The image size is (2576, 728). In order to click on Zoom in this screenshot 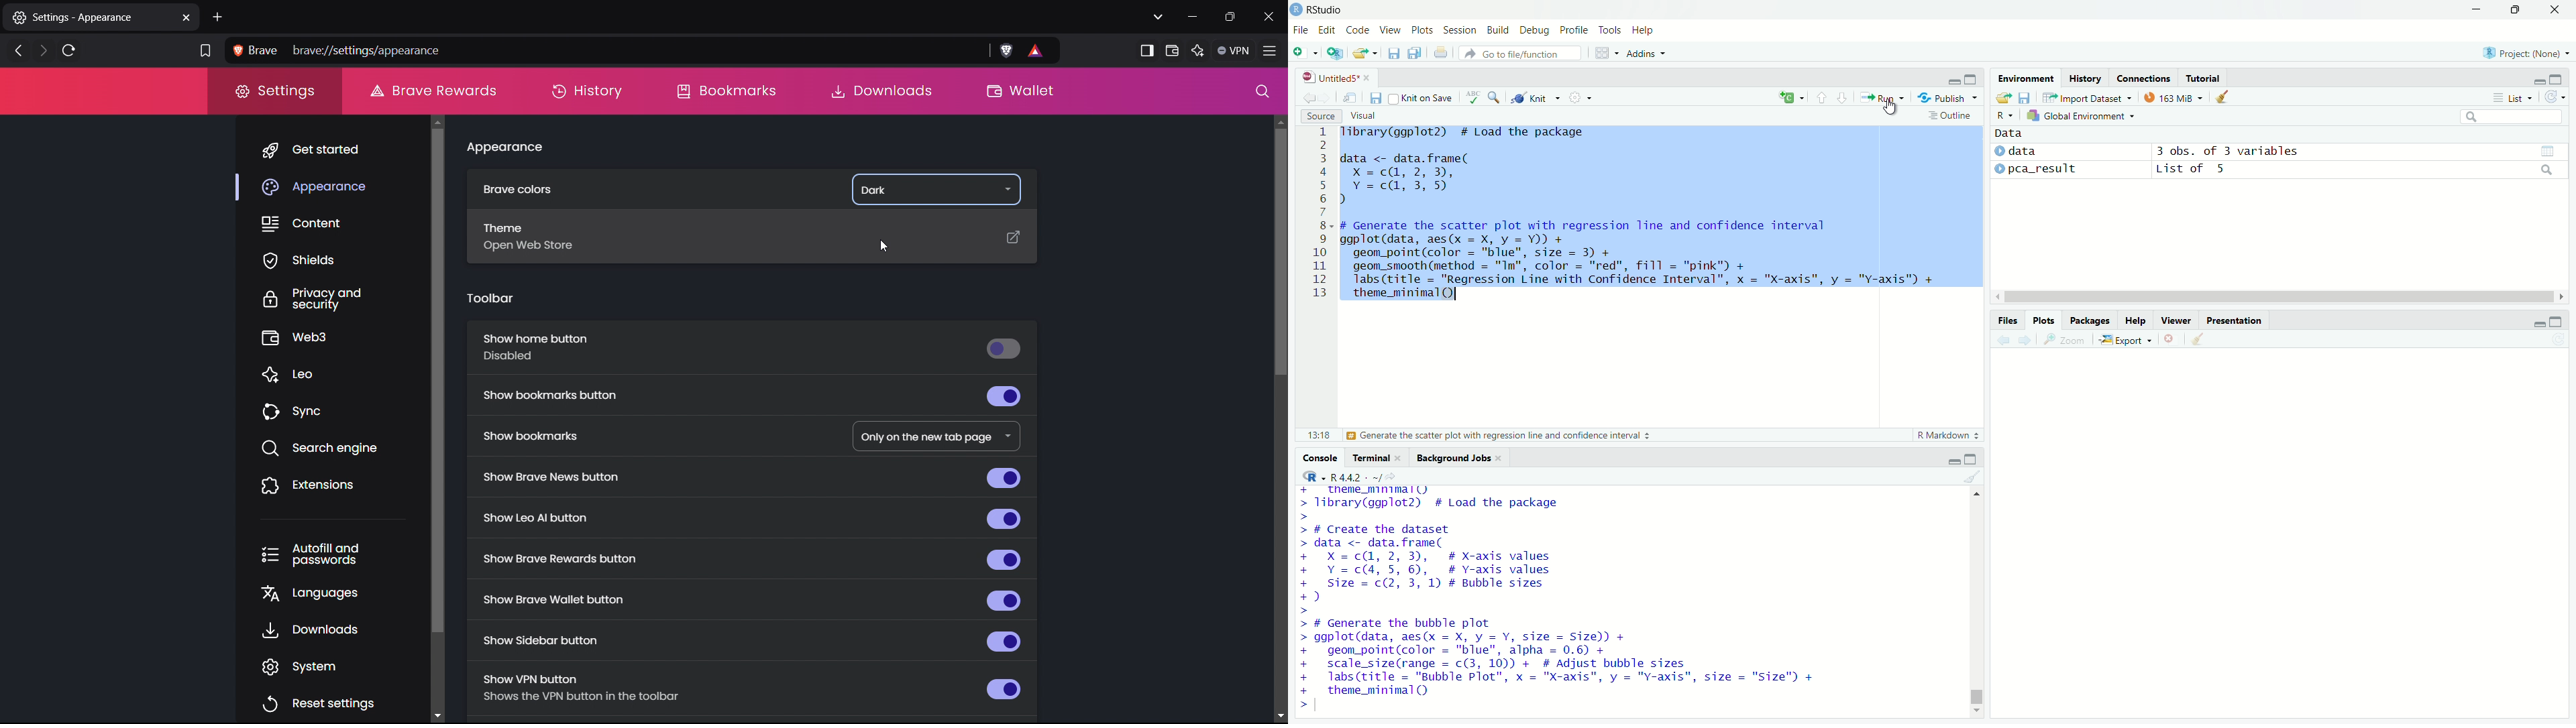, I will do `click(2066, 340)`.